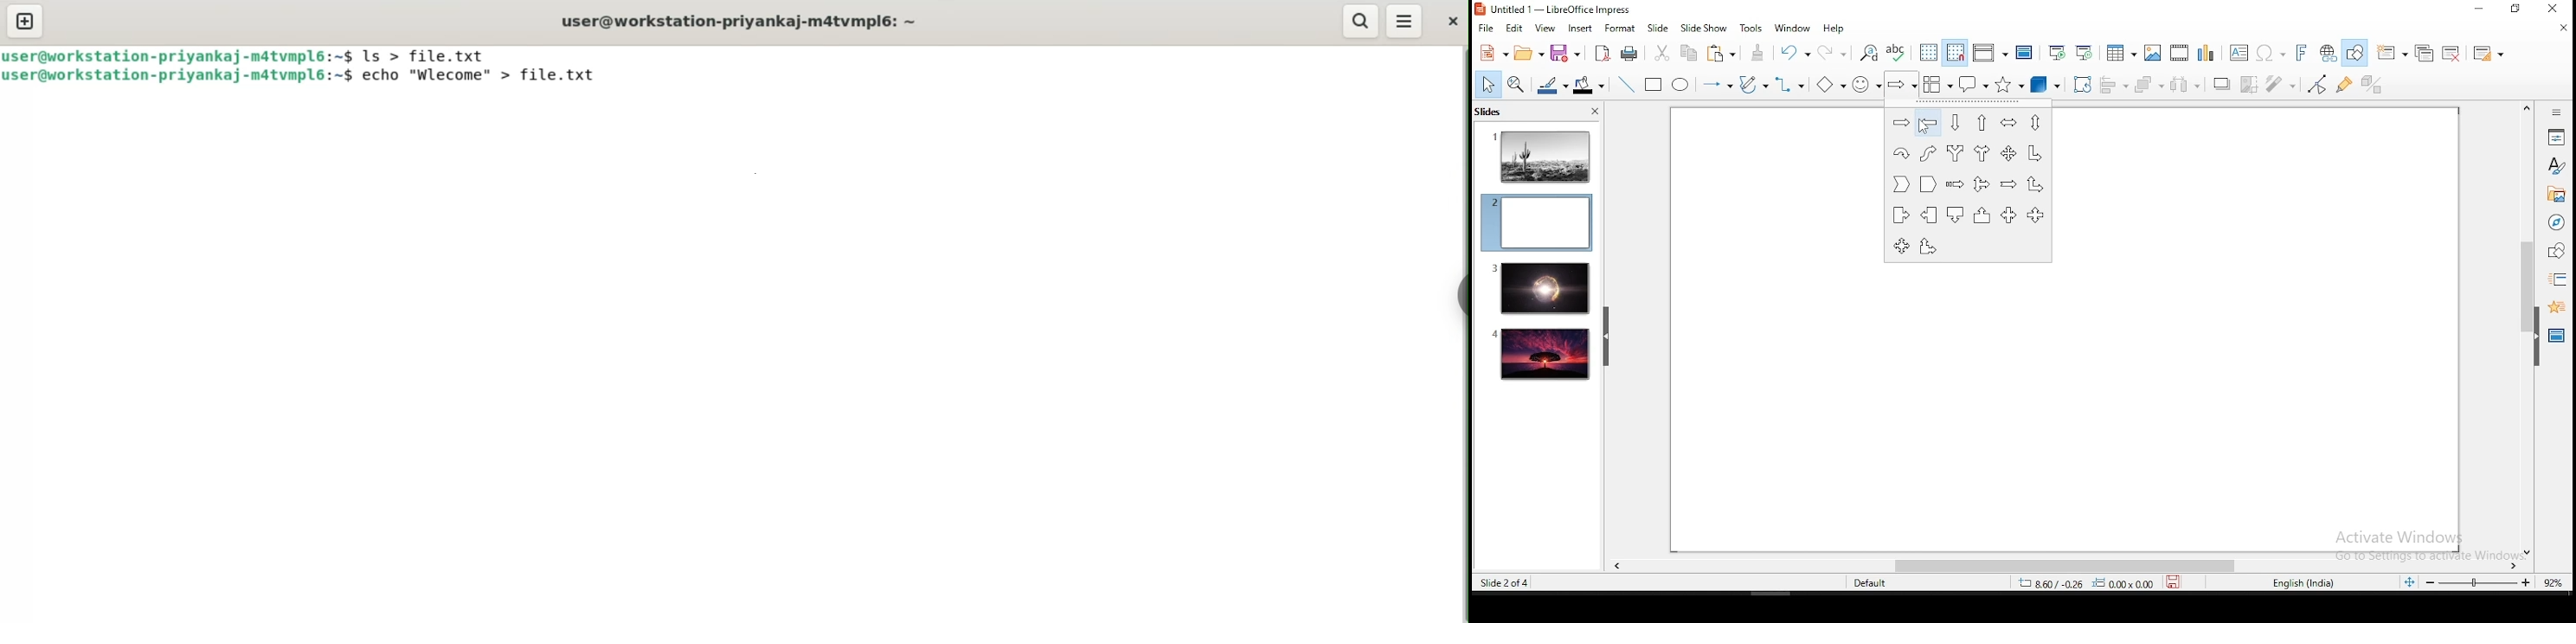 The image size is (2576, 644). What do you see at coordinates (1956, 123) in the screenshot?
I see `down arrow` at bounding box center [1956, 123].